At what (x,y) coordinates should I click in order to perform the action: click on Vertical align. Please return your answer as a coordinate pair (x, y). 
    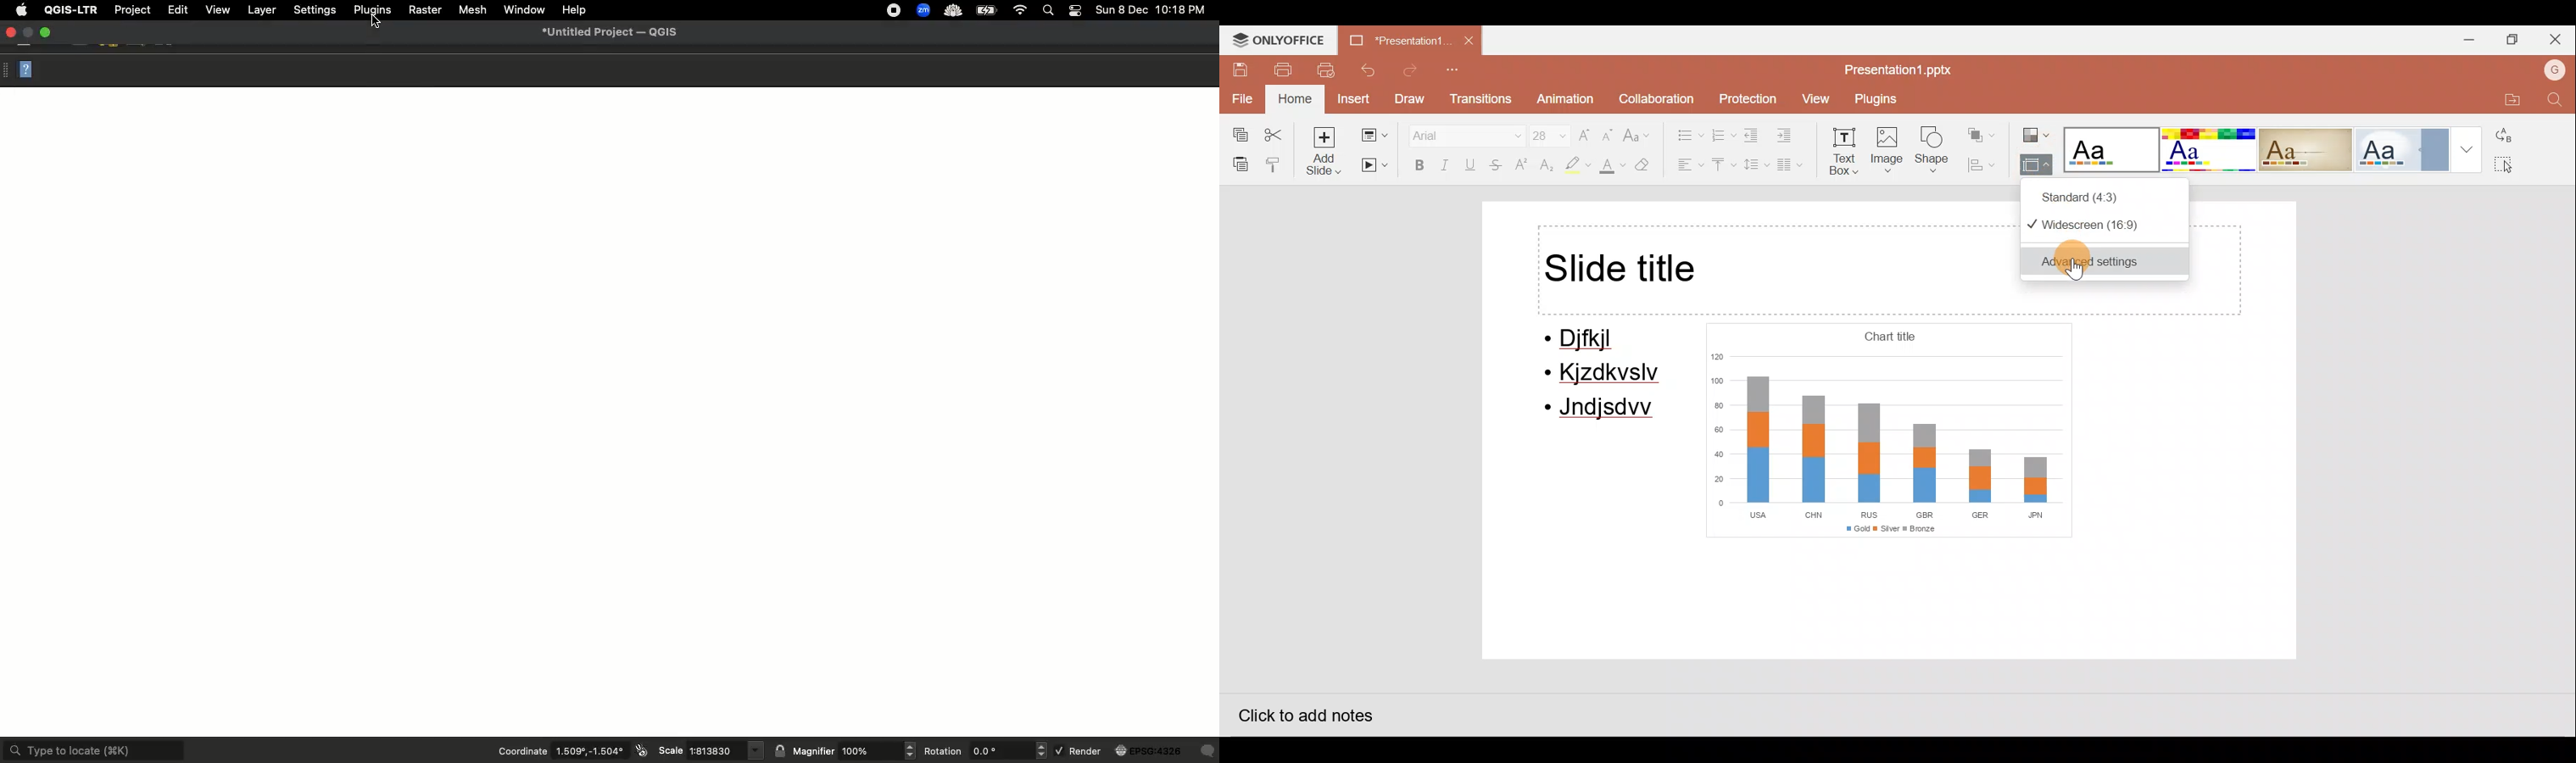
    Looking at the image, I should click on (1722, 166).